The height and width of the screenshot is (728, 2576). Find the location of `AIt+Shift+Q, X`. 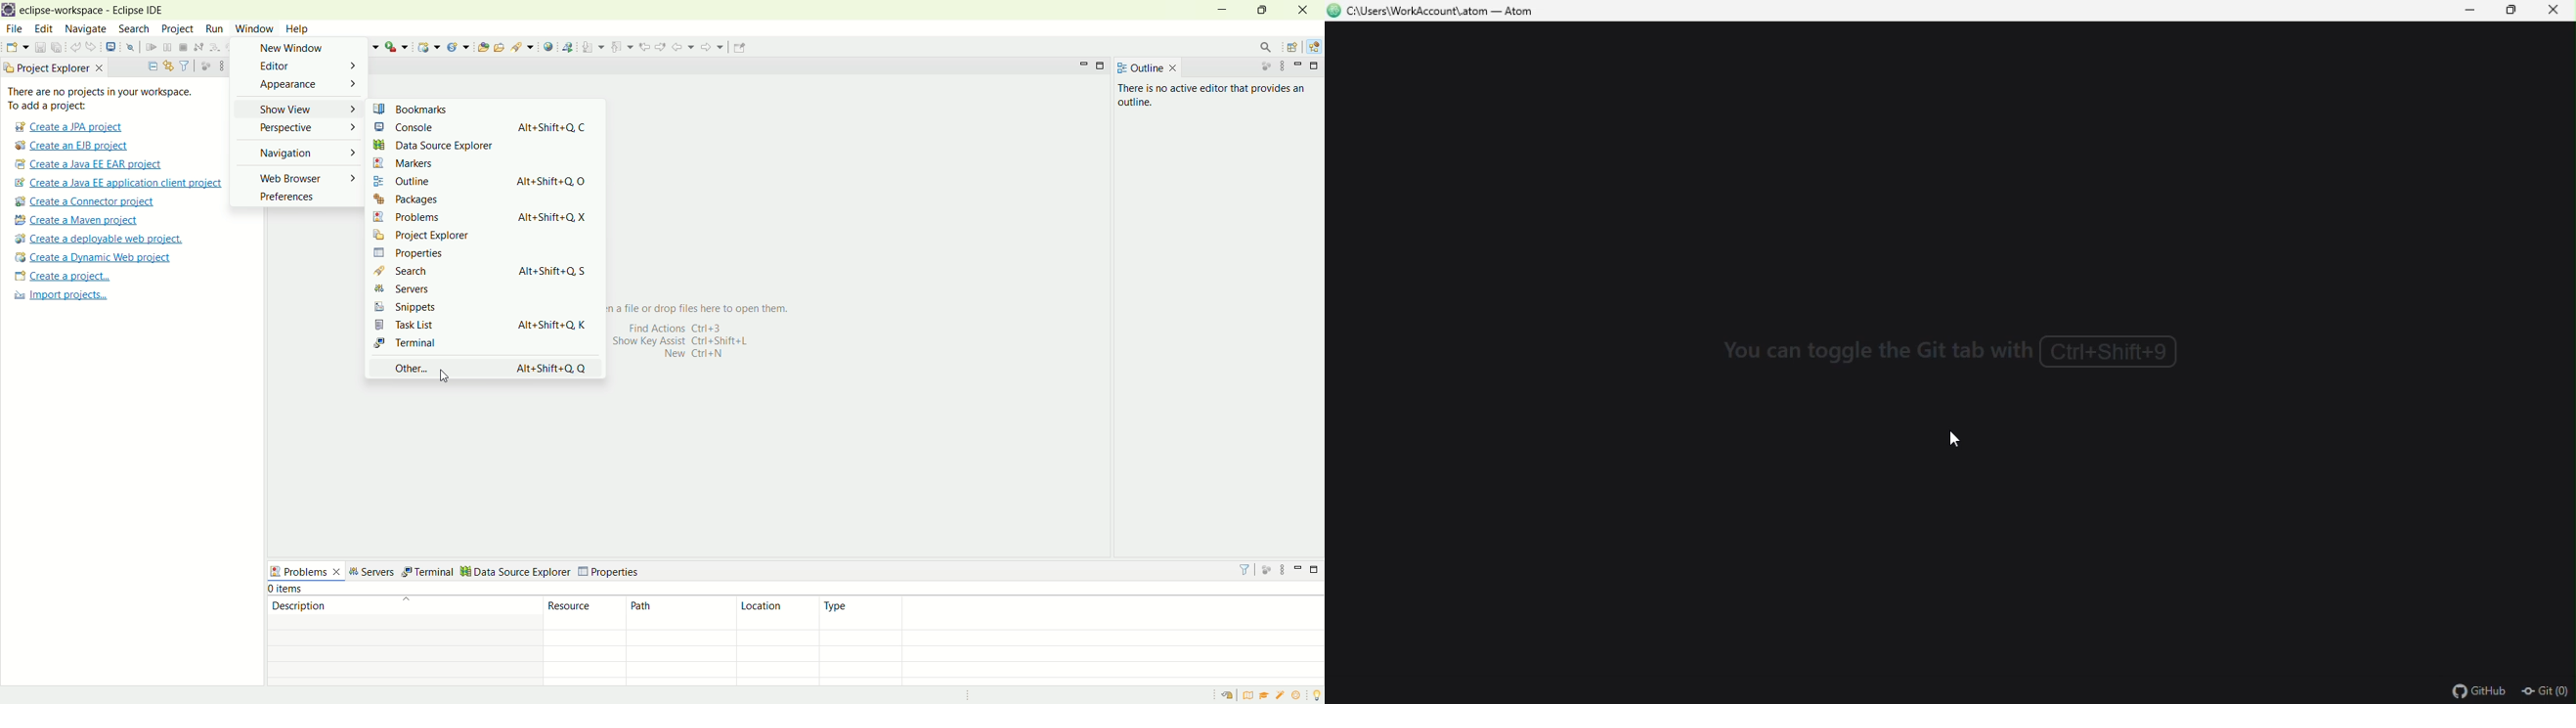

AIt+Shift+Q, X is located at coordinates (561, 214).